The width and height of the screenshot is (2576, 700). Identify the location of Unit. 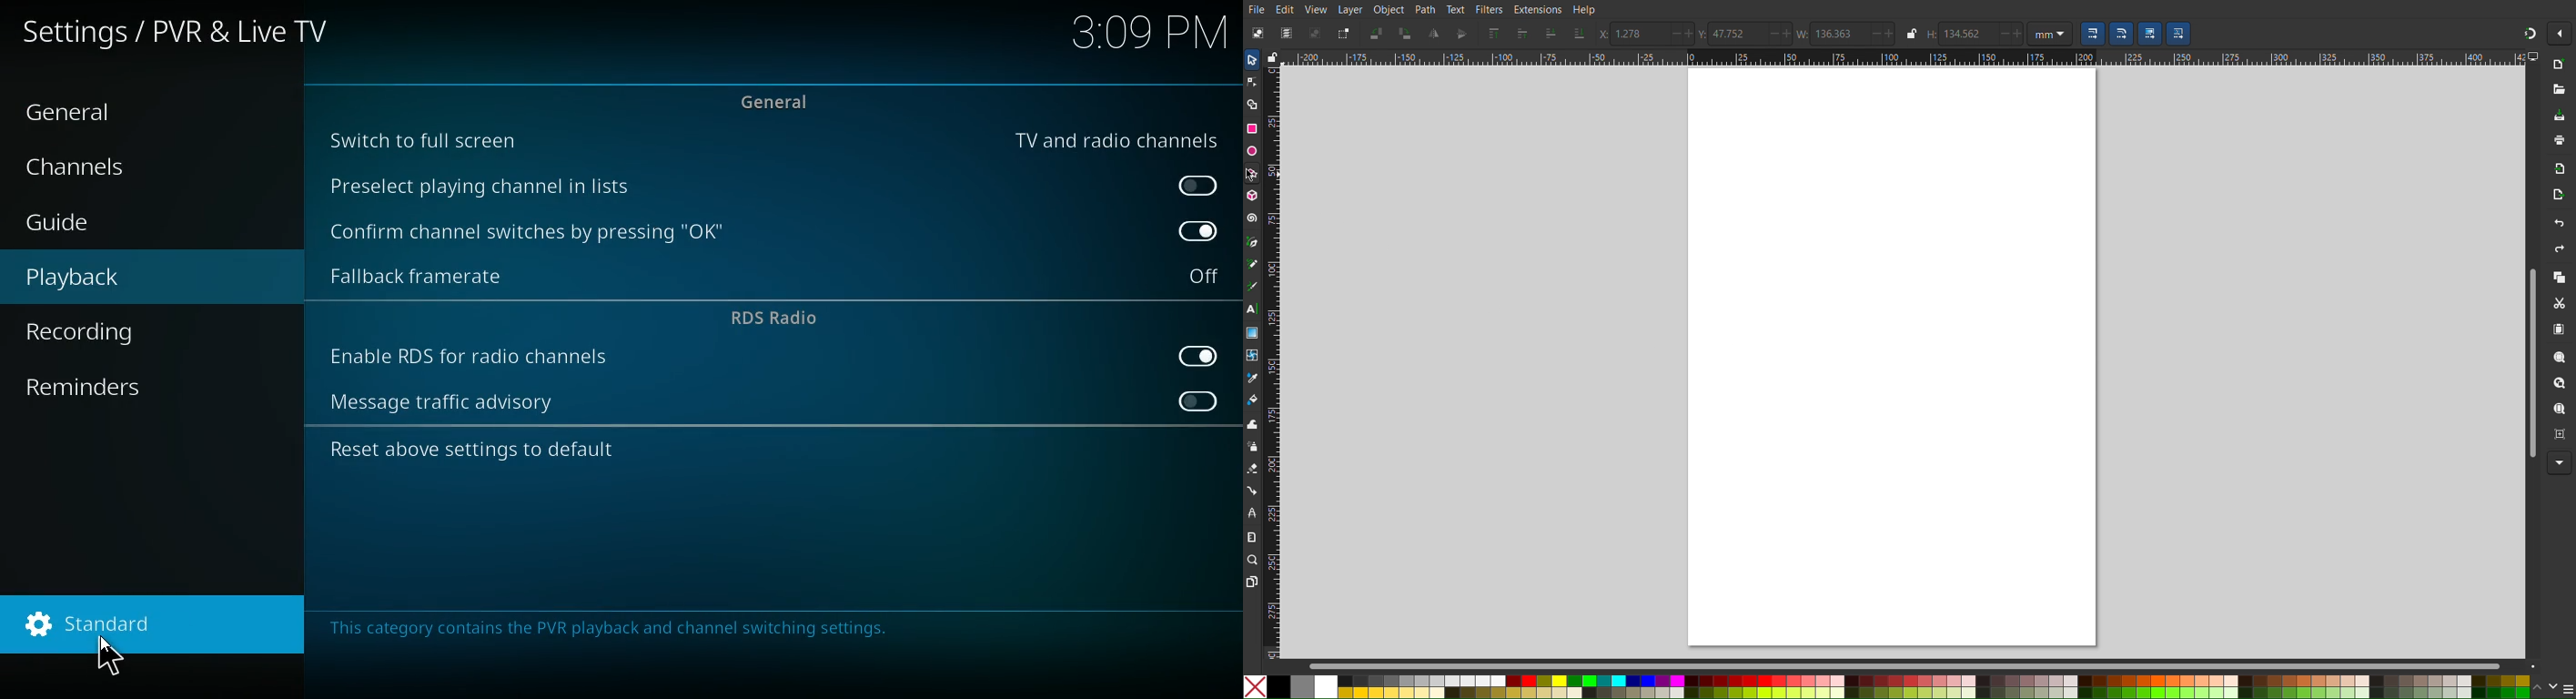
(2051, 34).